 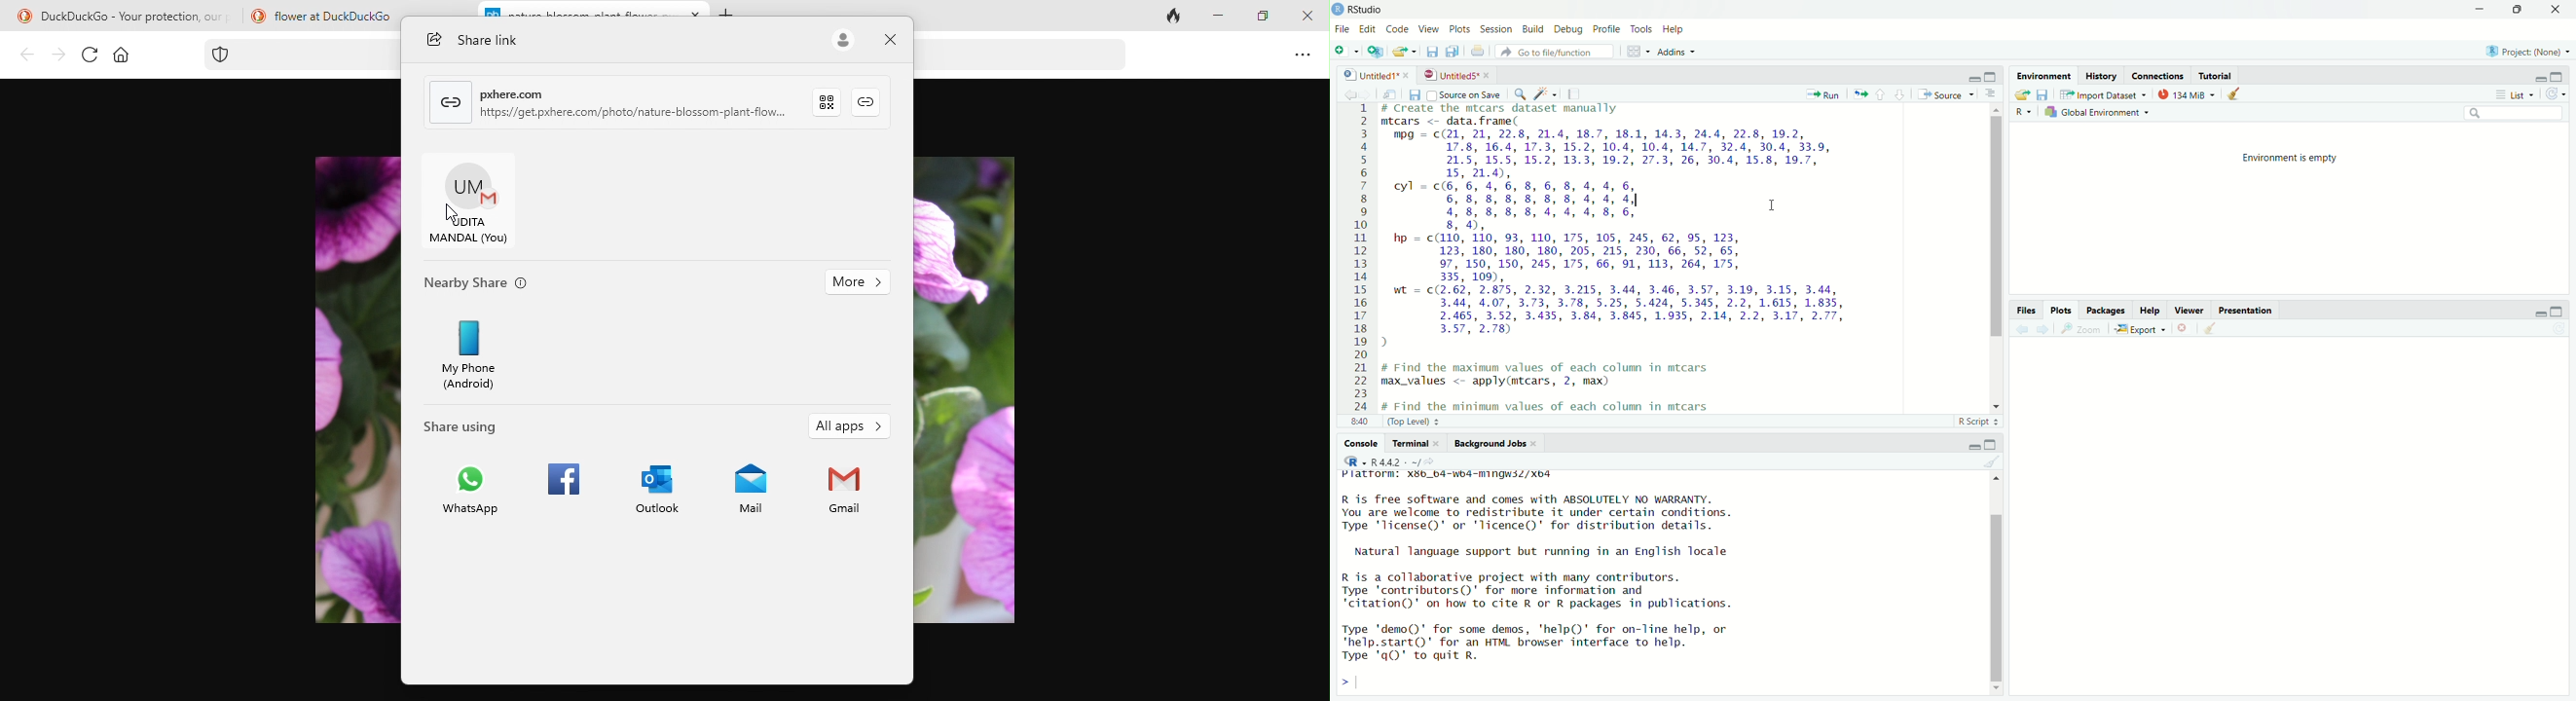 I want to click on R~, so click(x=2021, y=110).